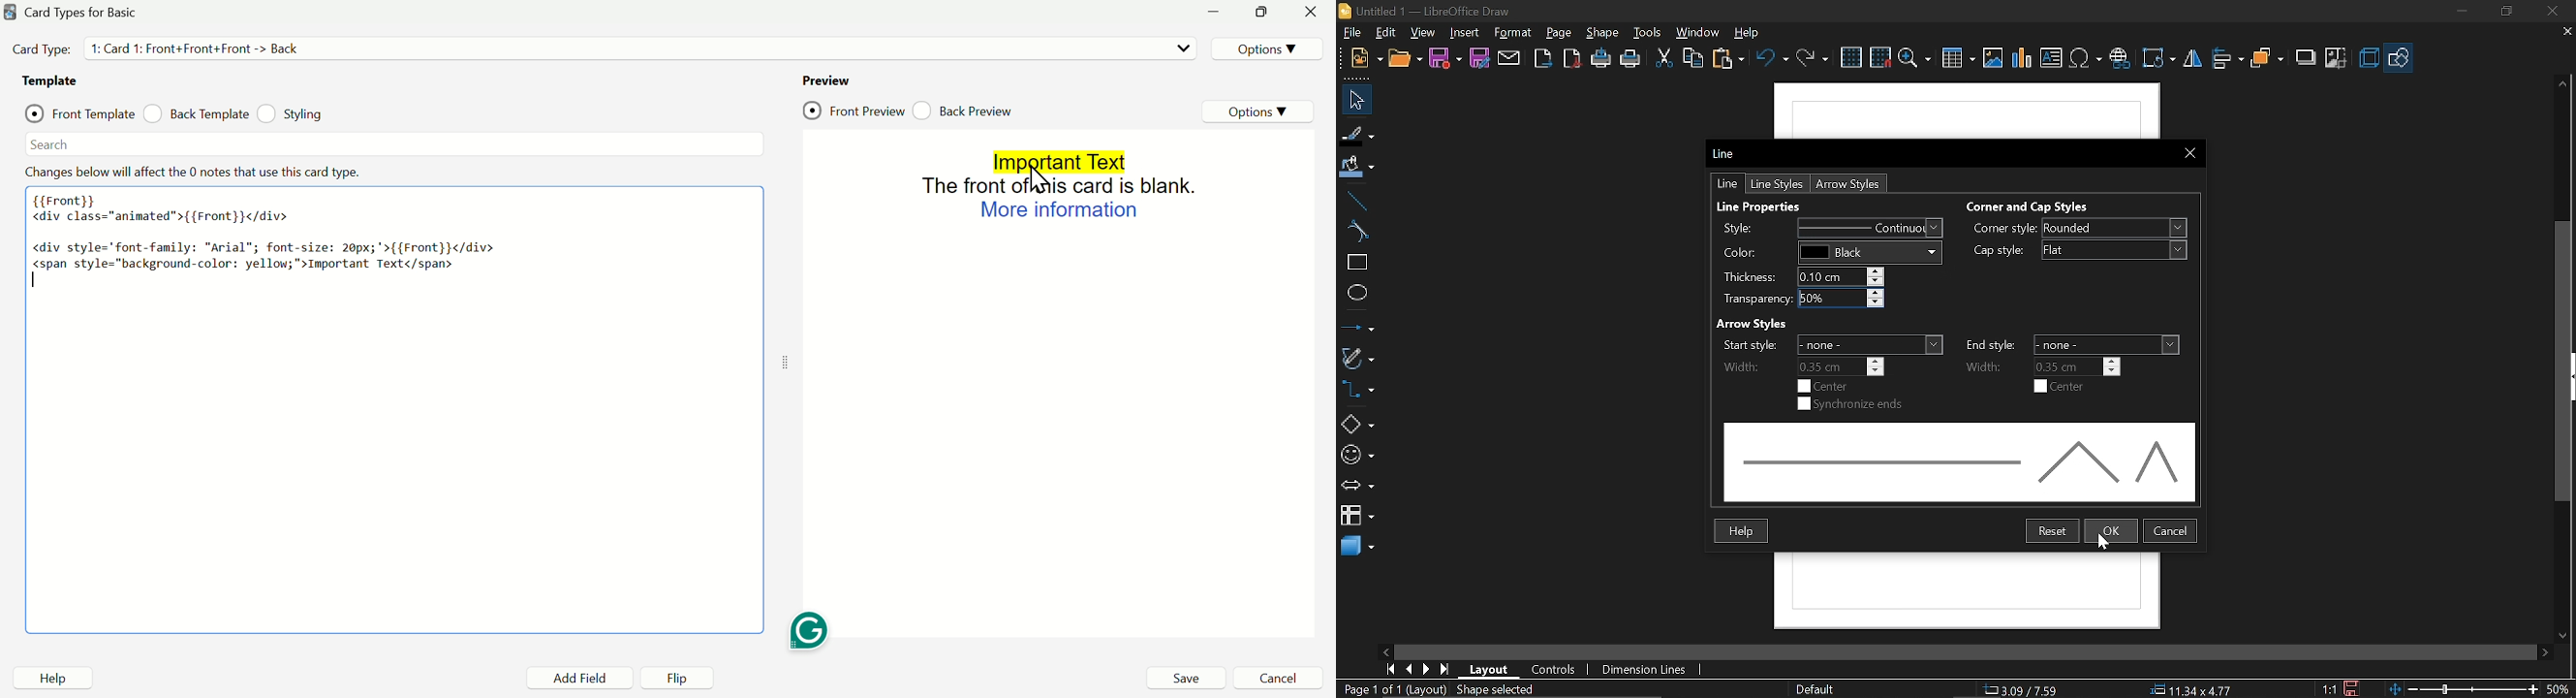 The height and width of the screenshot is (700, 2576). I want to click on line and arrows, so click(1357, 326).